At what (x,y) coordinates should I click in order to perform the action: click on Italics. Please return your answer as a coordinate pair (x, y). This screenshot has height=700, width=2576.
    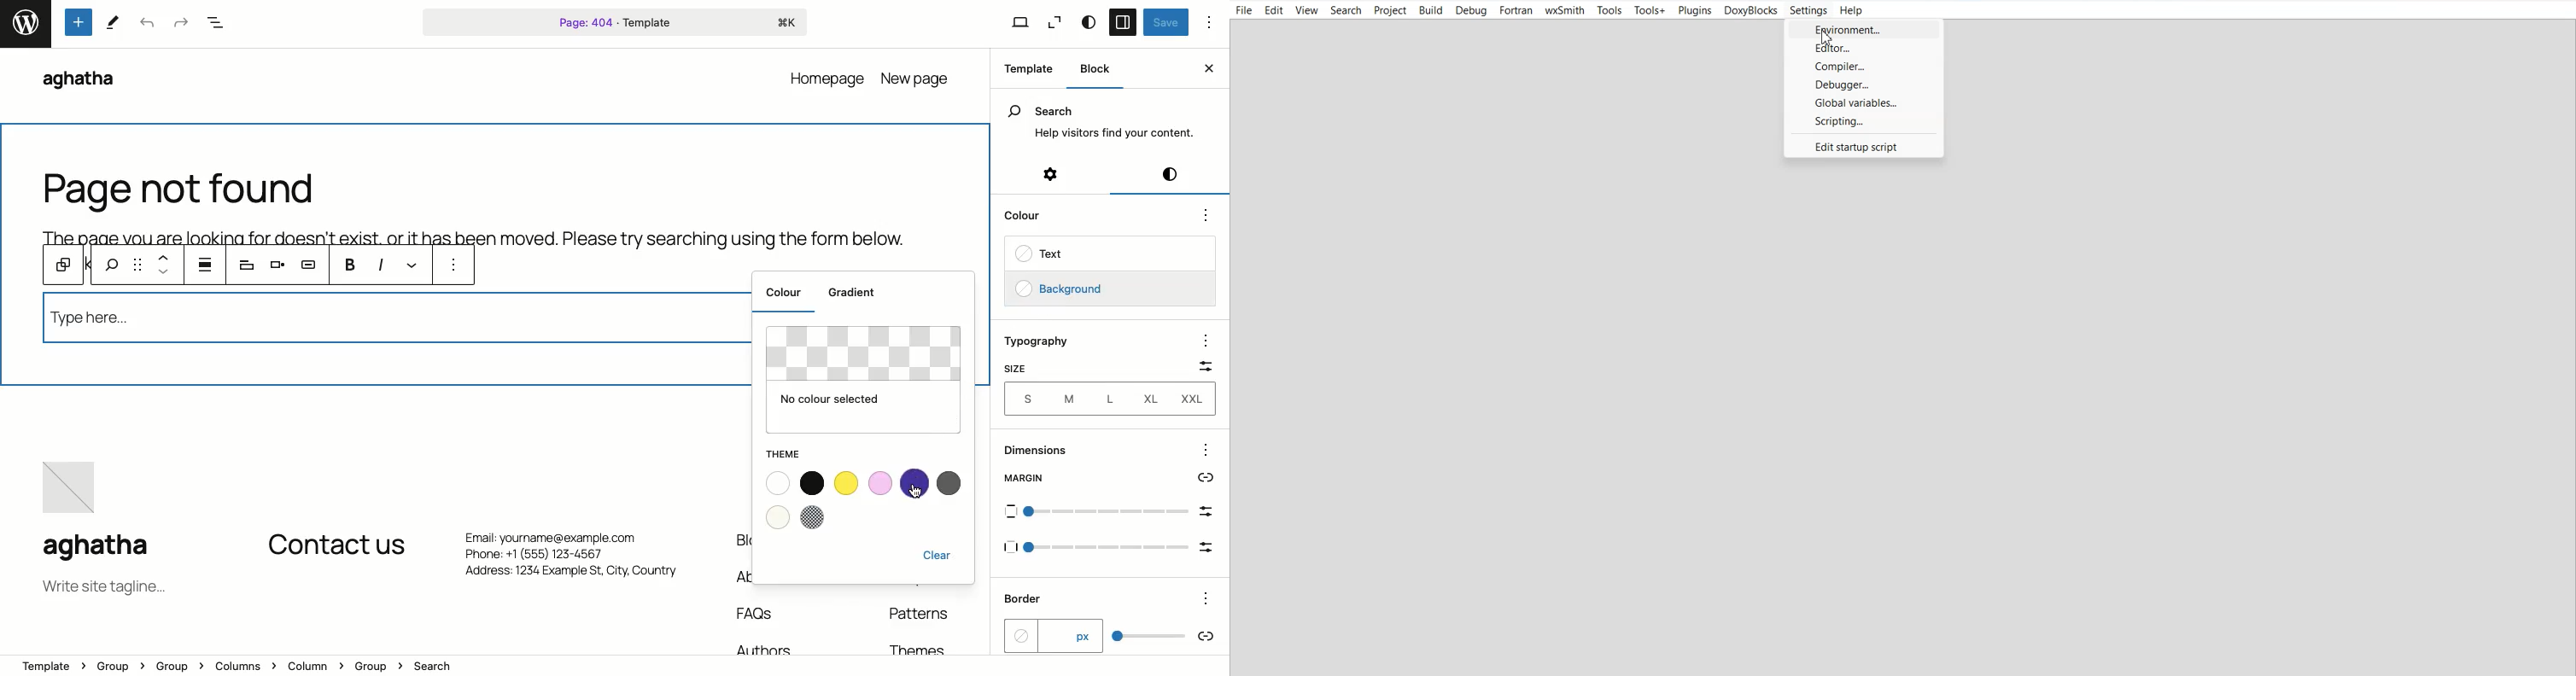
    Looking at the image, I should click on (383, 265).